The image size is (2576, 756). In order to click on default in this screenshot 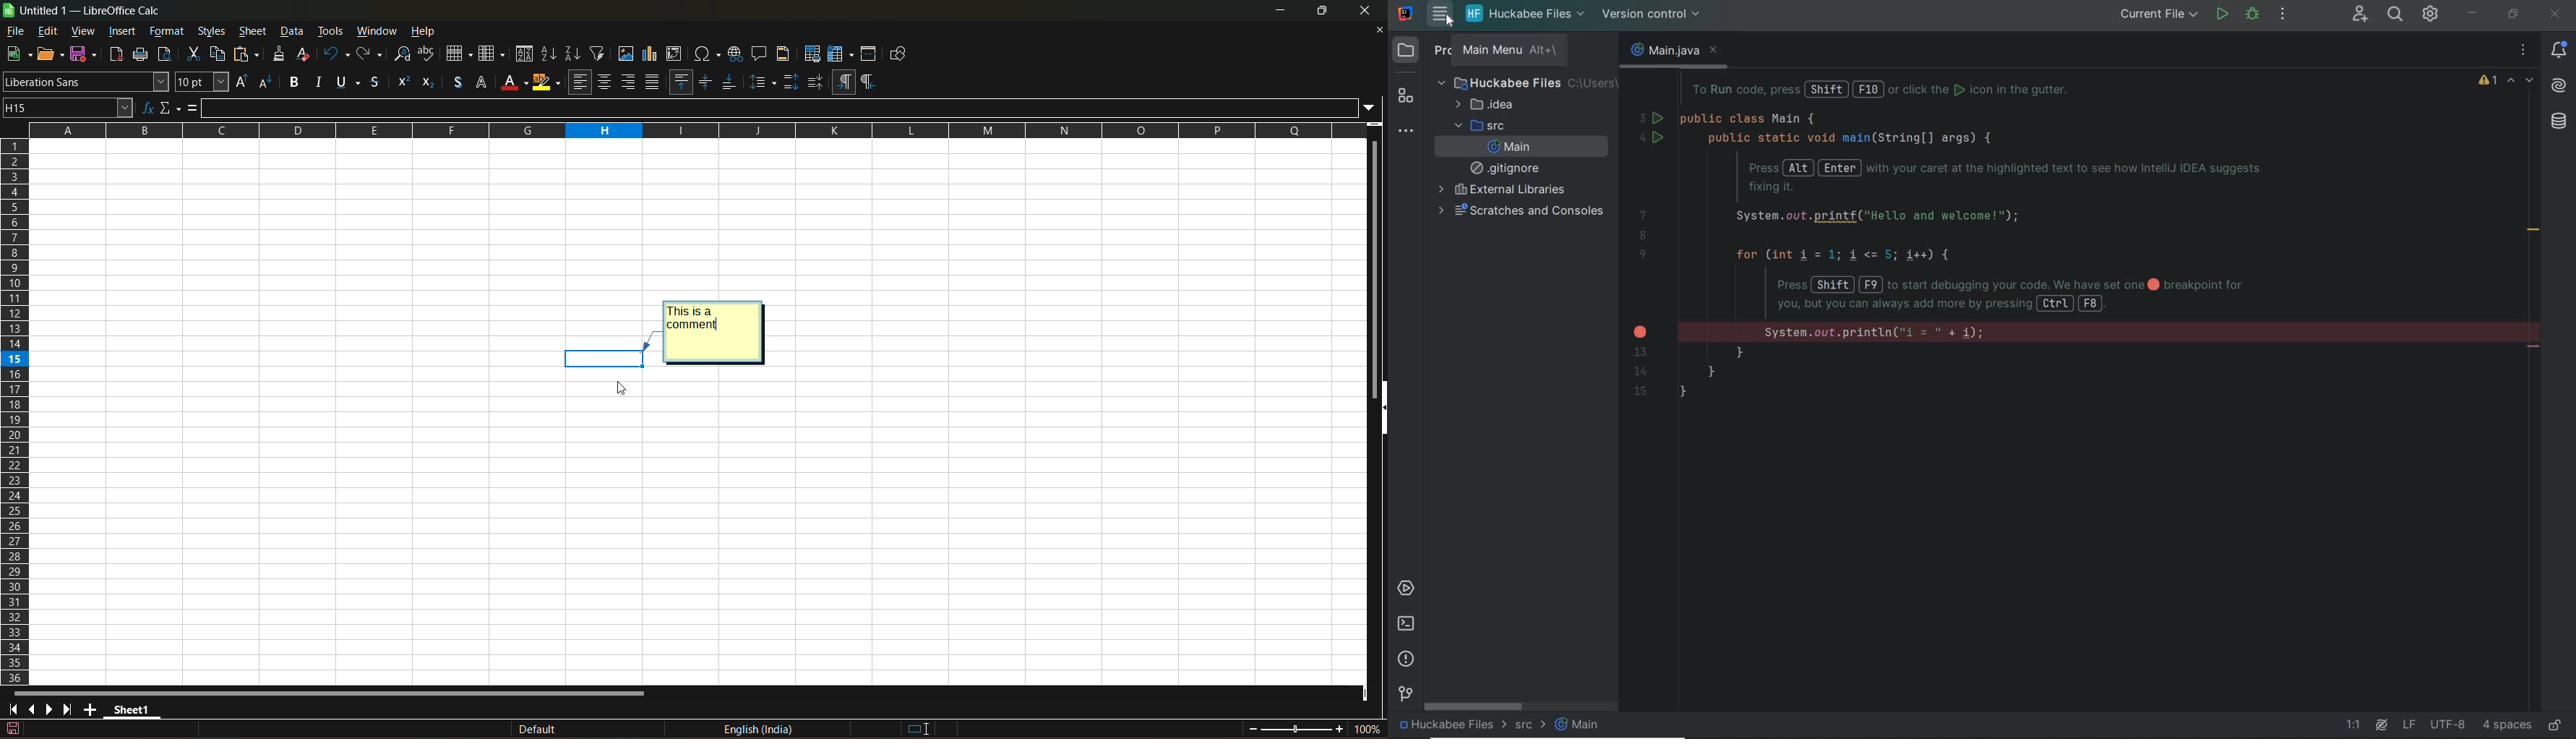, I will do `click(532, 726)`.